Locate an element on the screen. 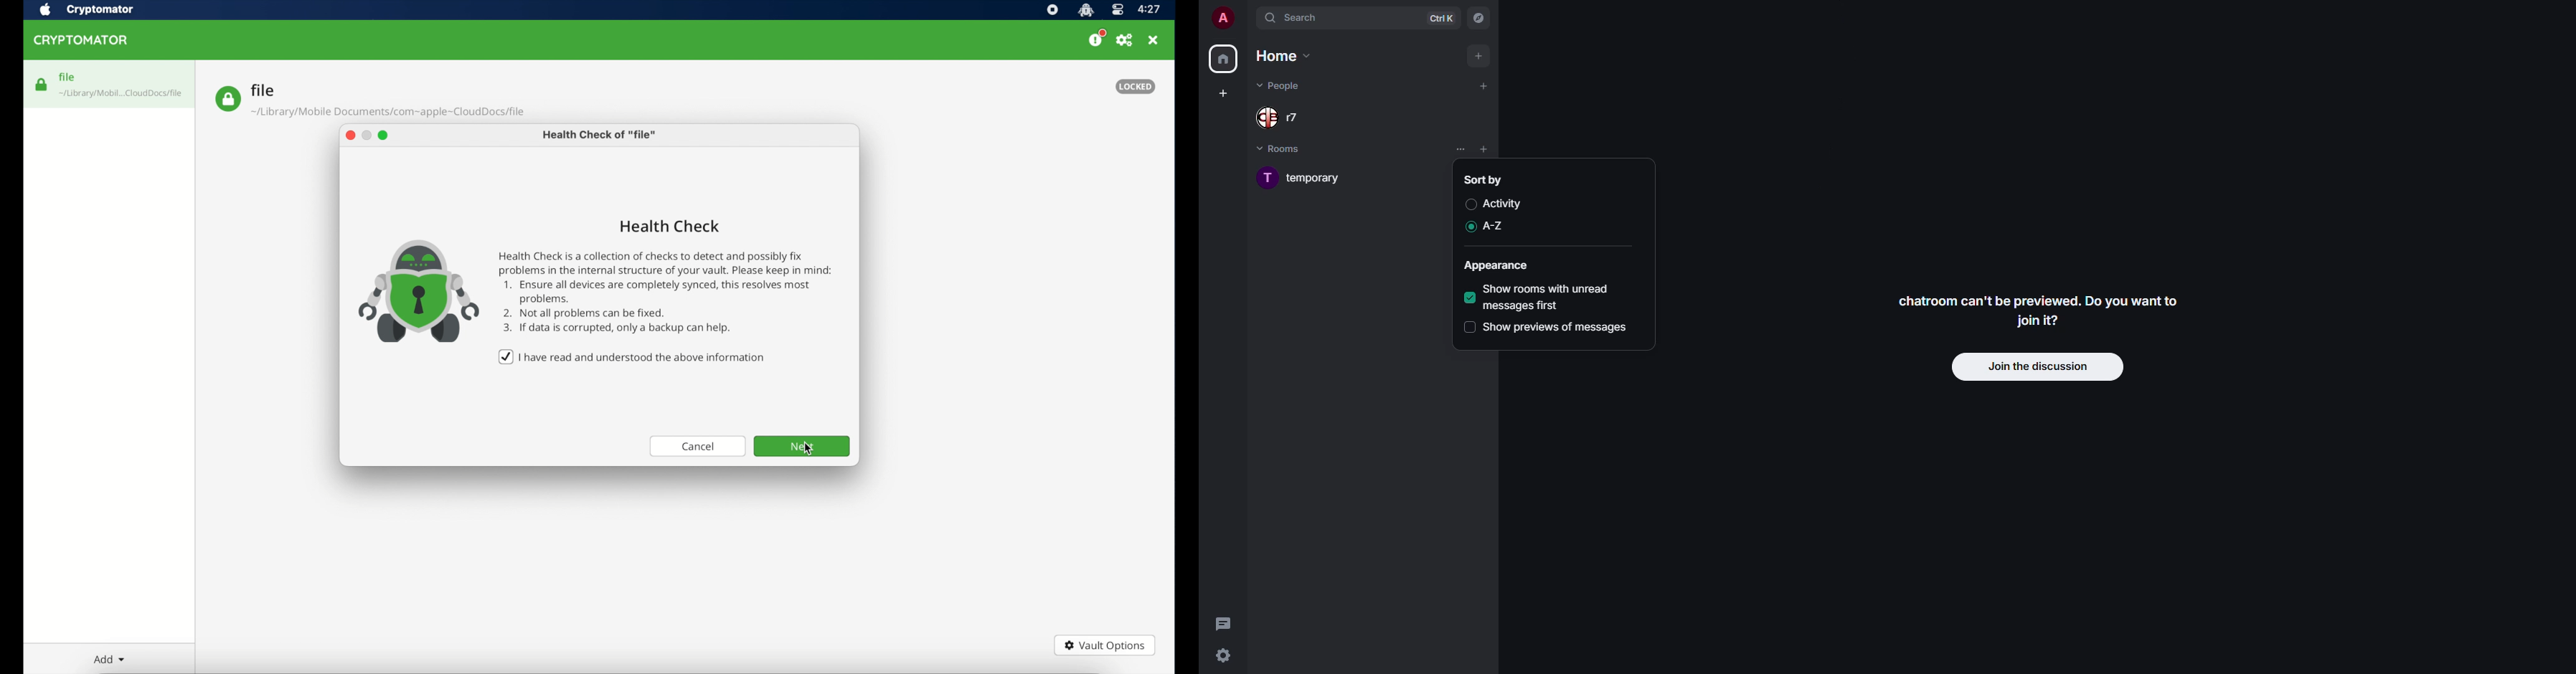 This screenshot has width=2576, height=700. ctrl K is located at coordinates (1441, 17).